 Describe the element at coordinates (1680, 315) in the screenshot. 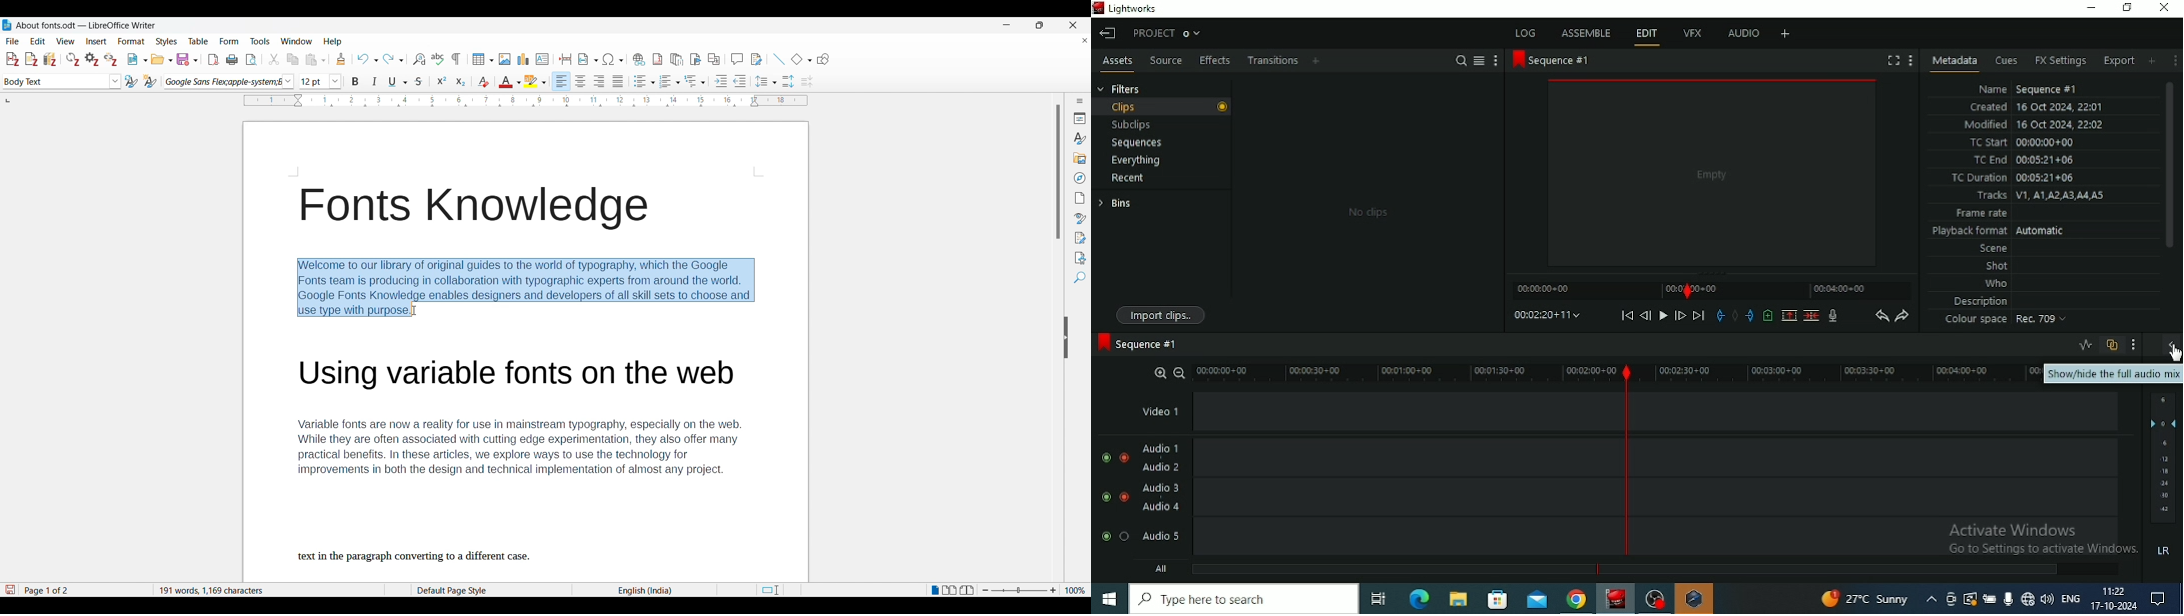

I see `Nudge one frame forward` at that location.